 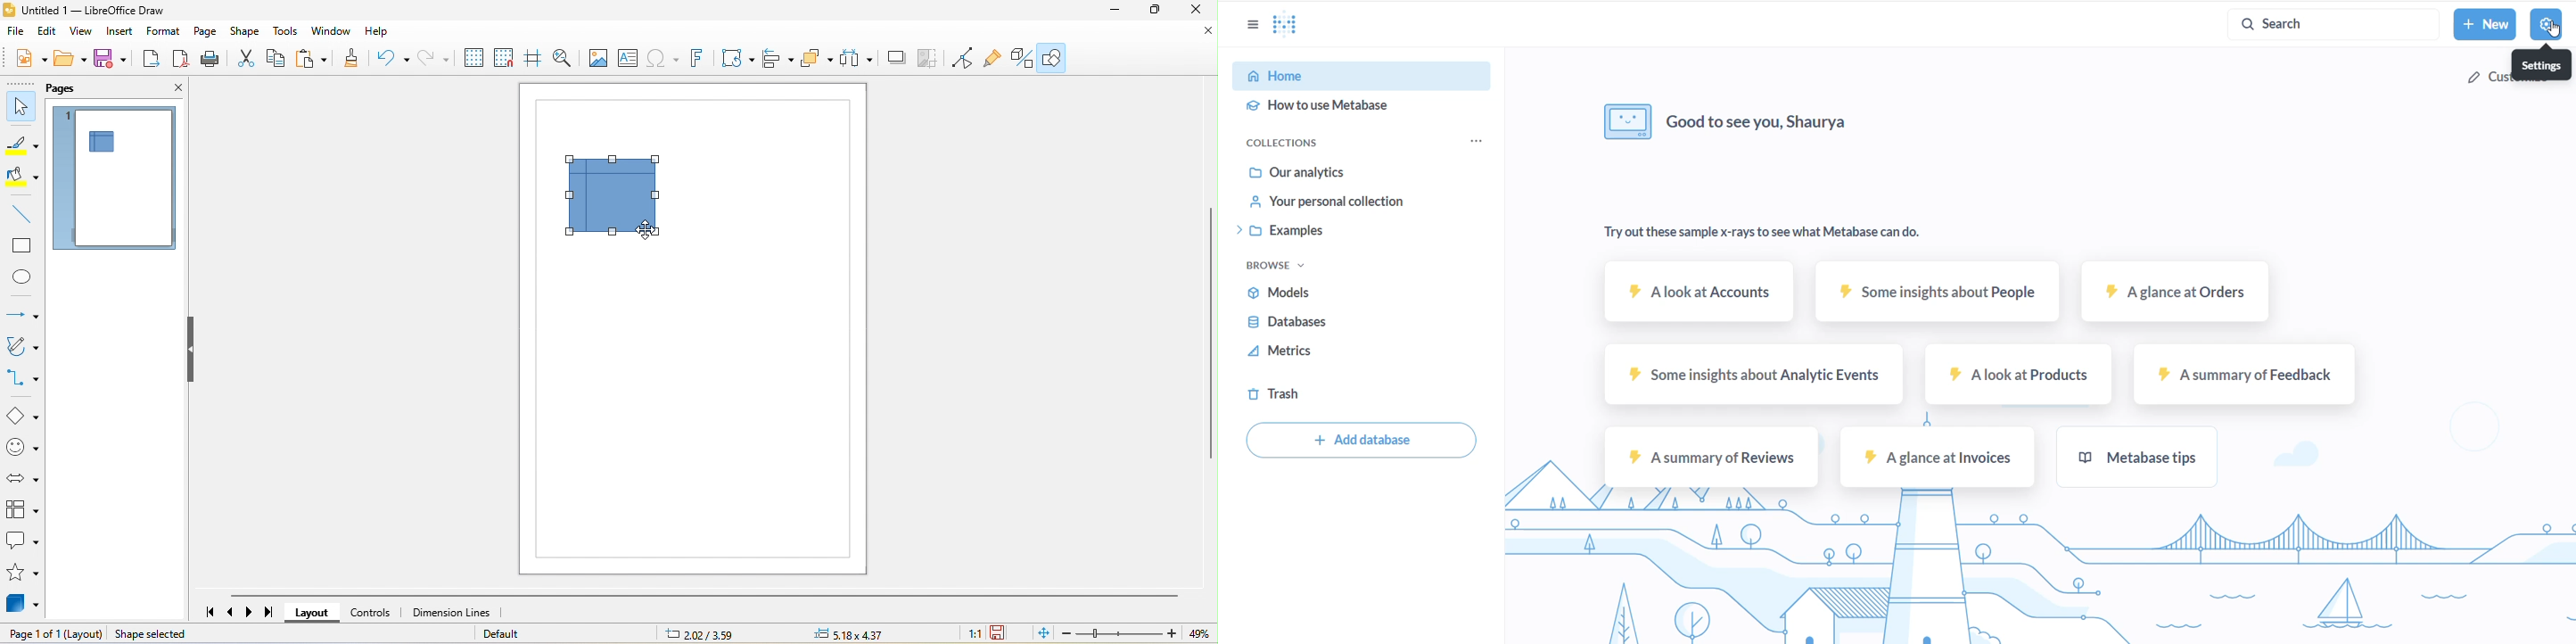 I want to click on untitled 1- libre office draw, so click(x=92, y=11).